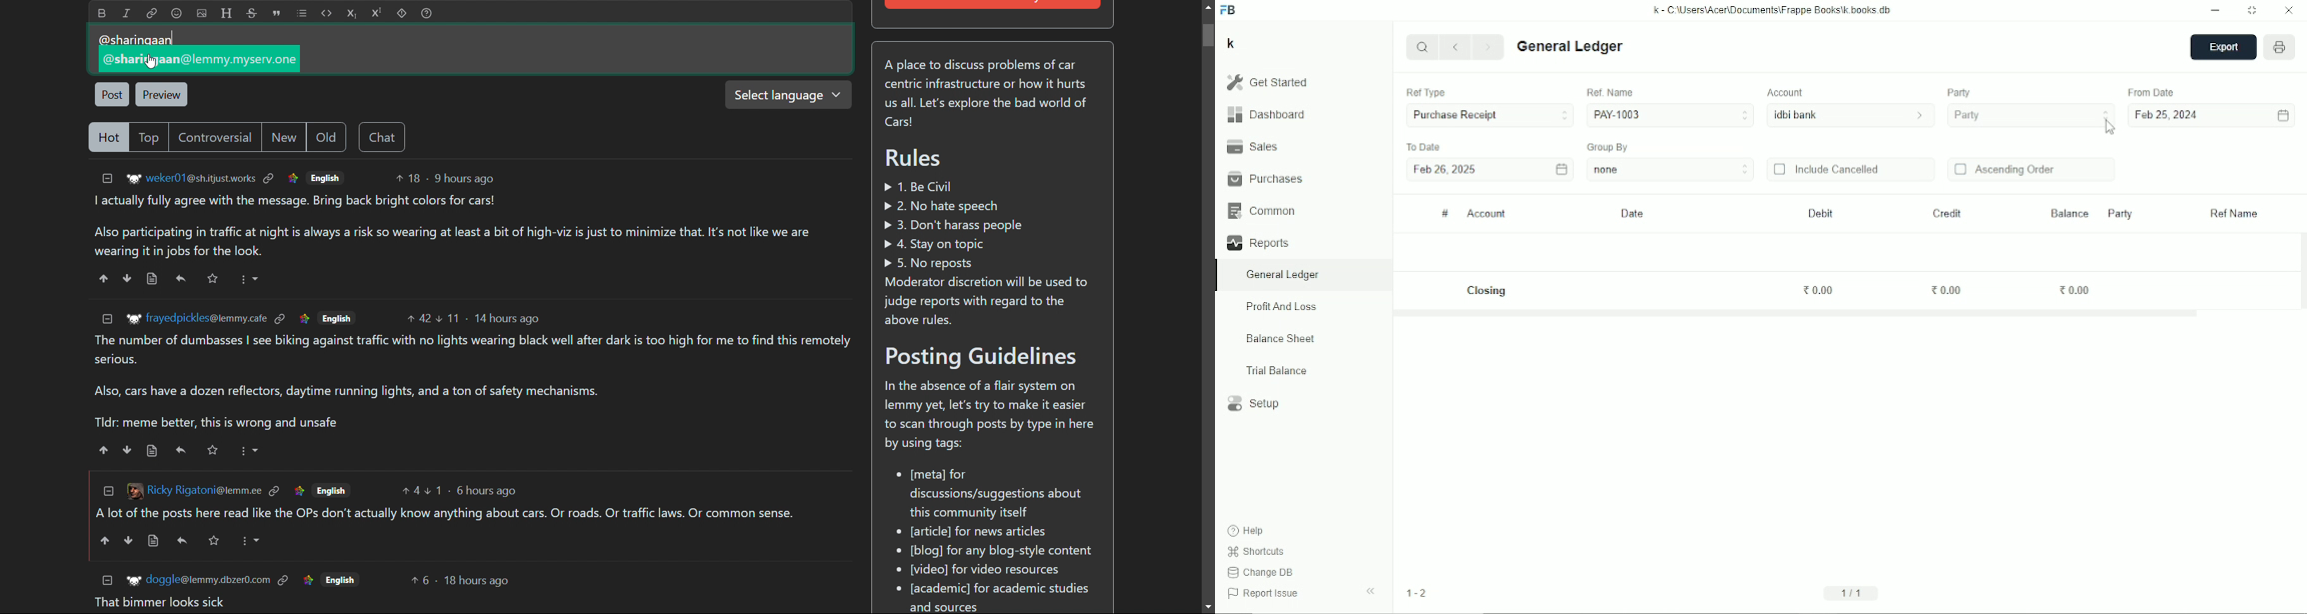 The width and height of the screenshot is (2324, 616). What do you see at coordinates (2283, 116) in the screenshot?
I see `Calendar` at bounding box center [2283, 116].